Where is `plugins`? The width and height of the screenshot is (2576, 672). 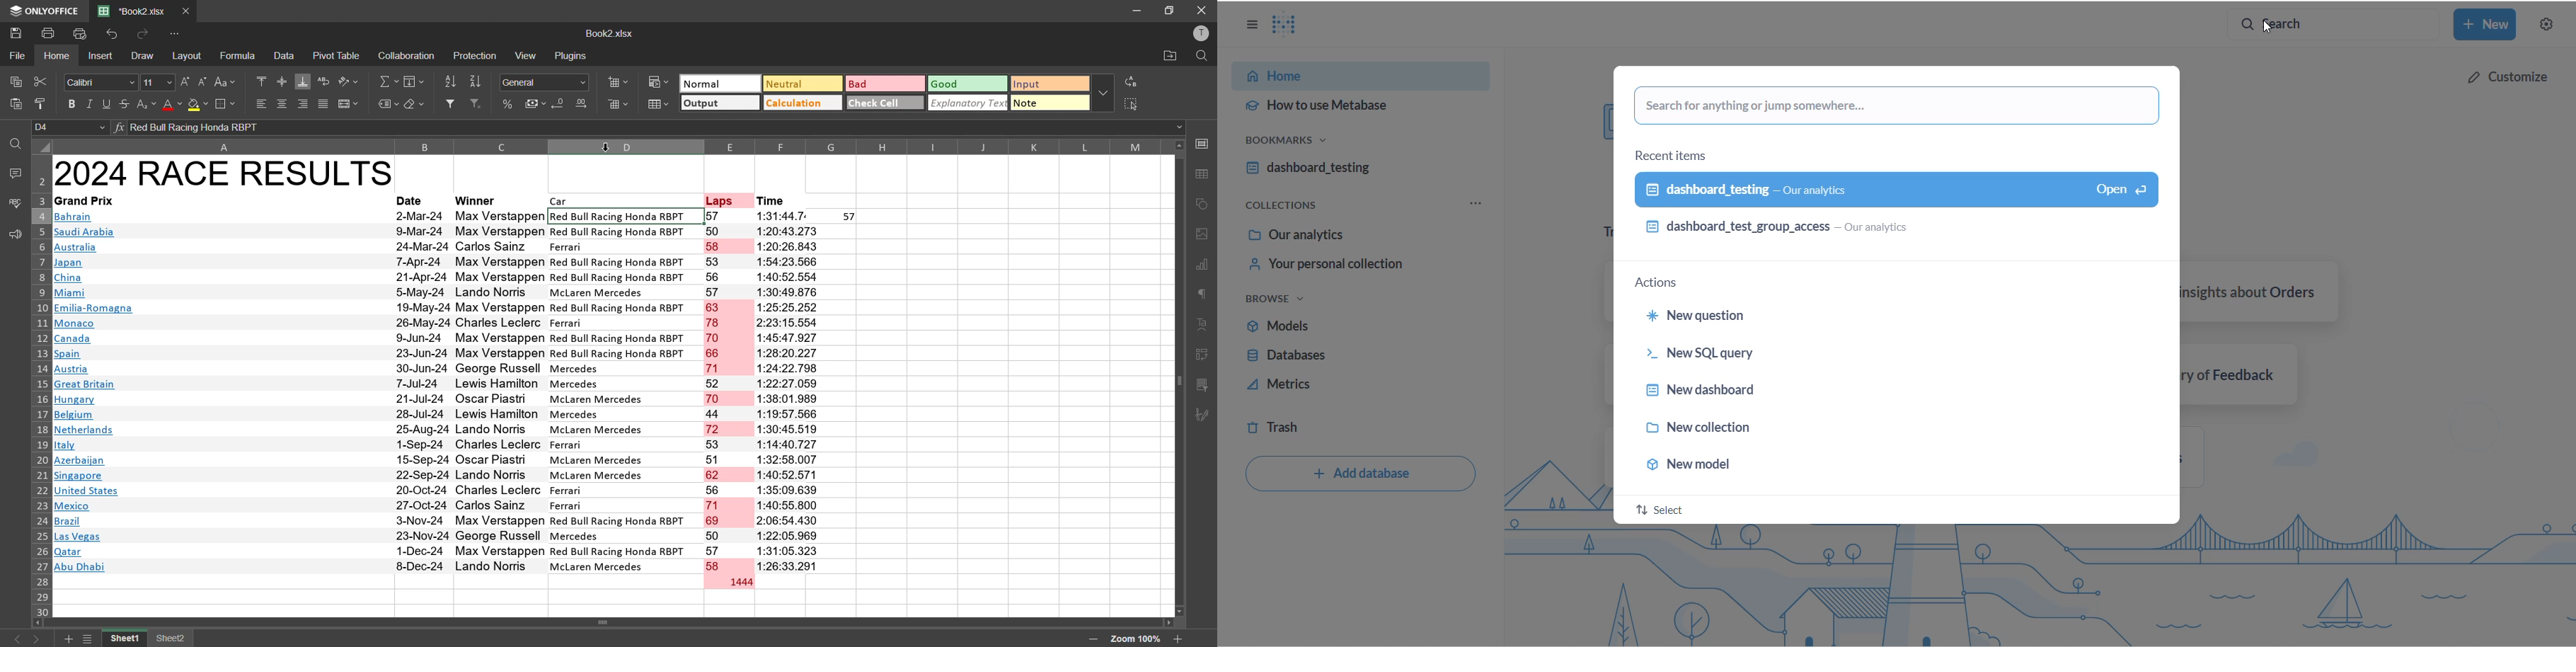
plugins is located at coordinates (571, 55).